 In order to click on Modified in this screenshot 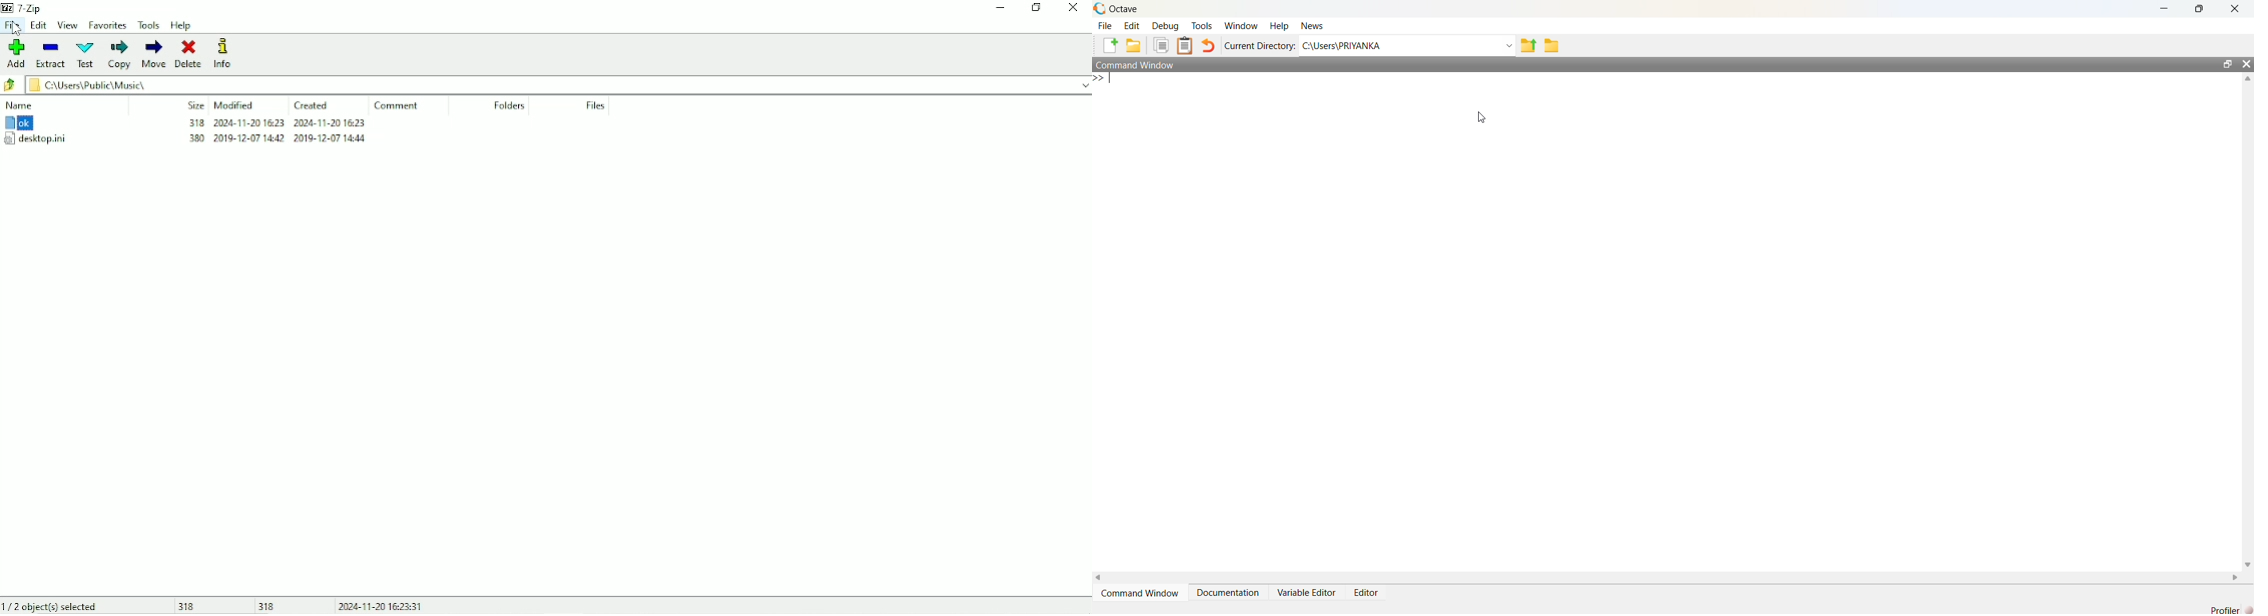, I will do `click(235, 106)`.